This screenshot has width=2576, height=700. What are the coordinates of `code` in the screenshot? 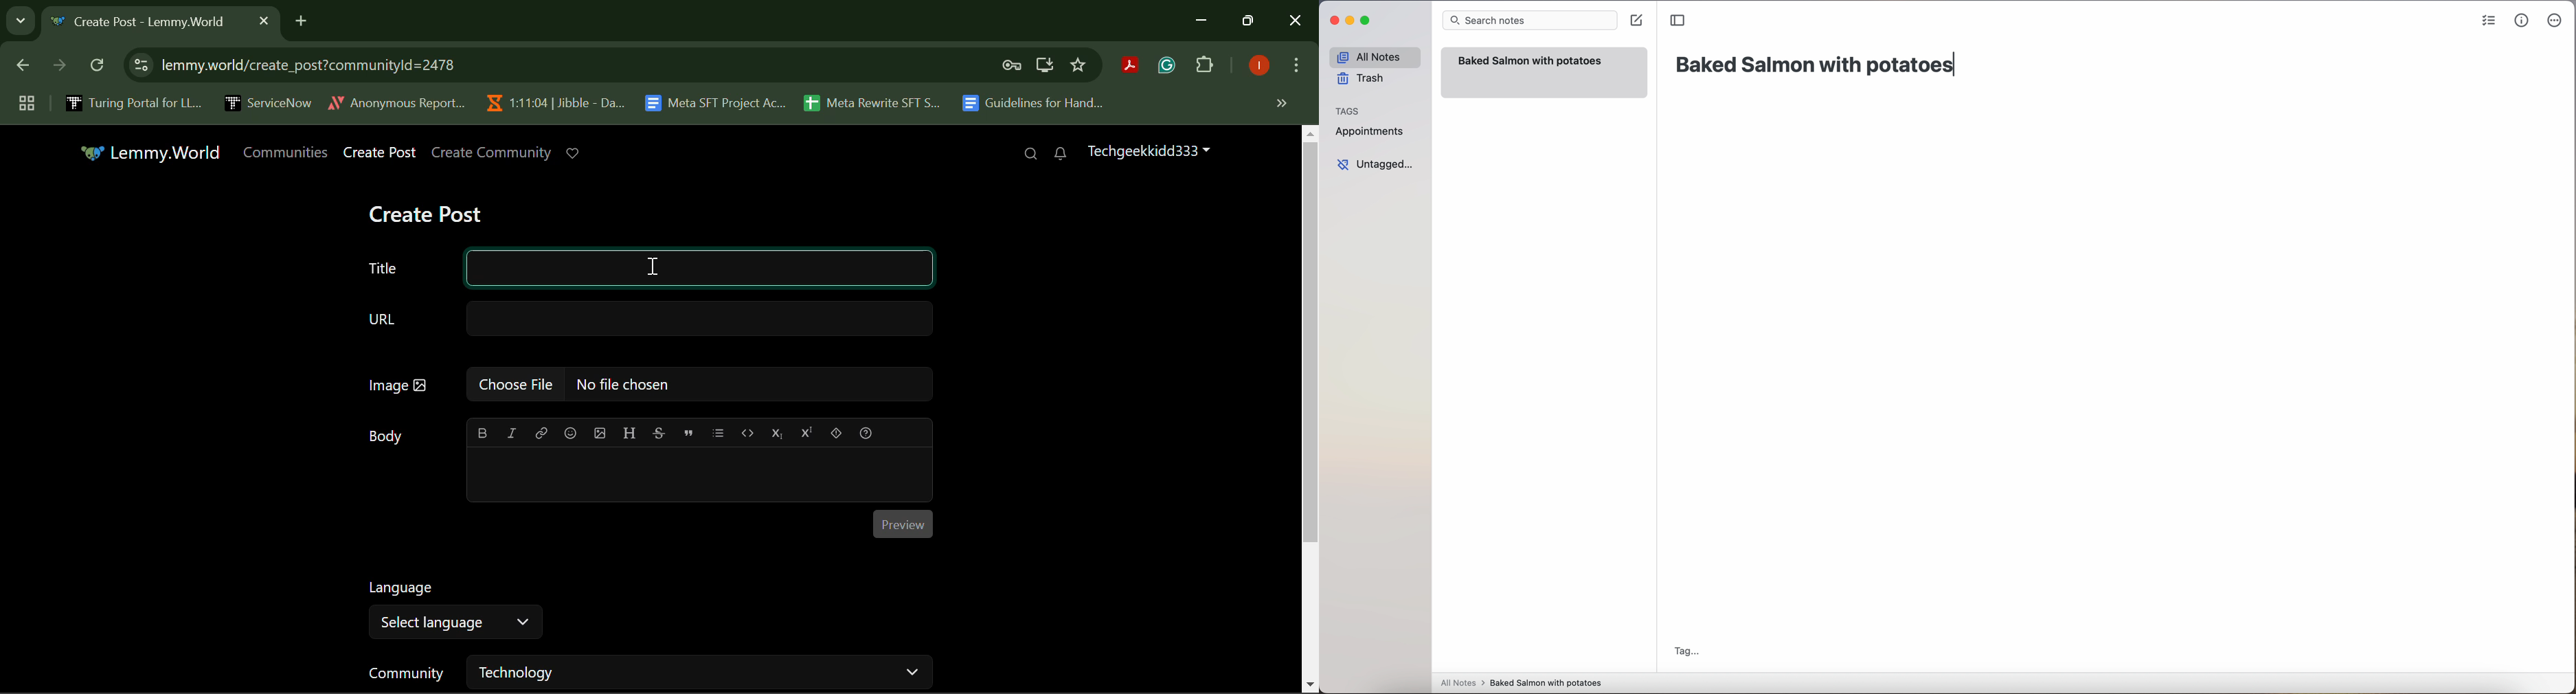 It's located at (746, 432).